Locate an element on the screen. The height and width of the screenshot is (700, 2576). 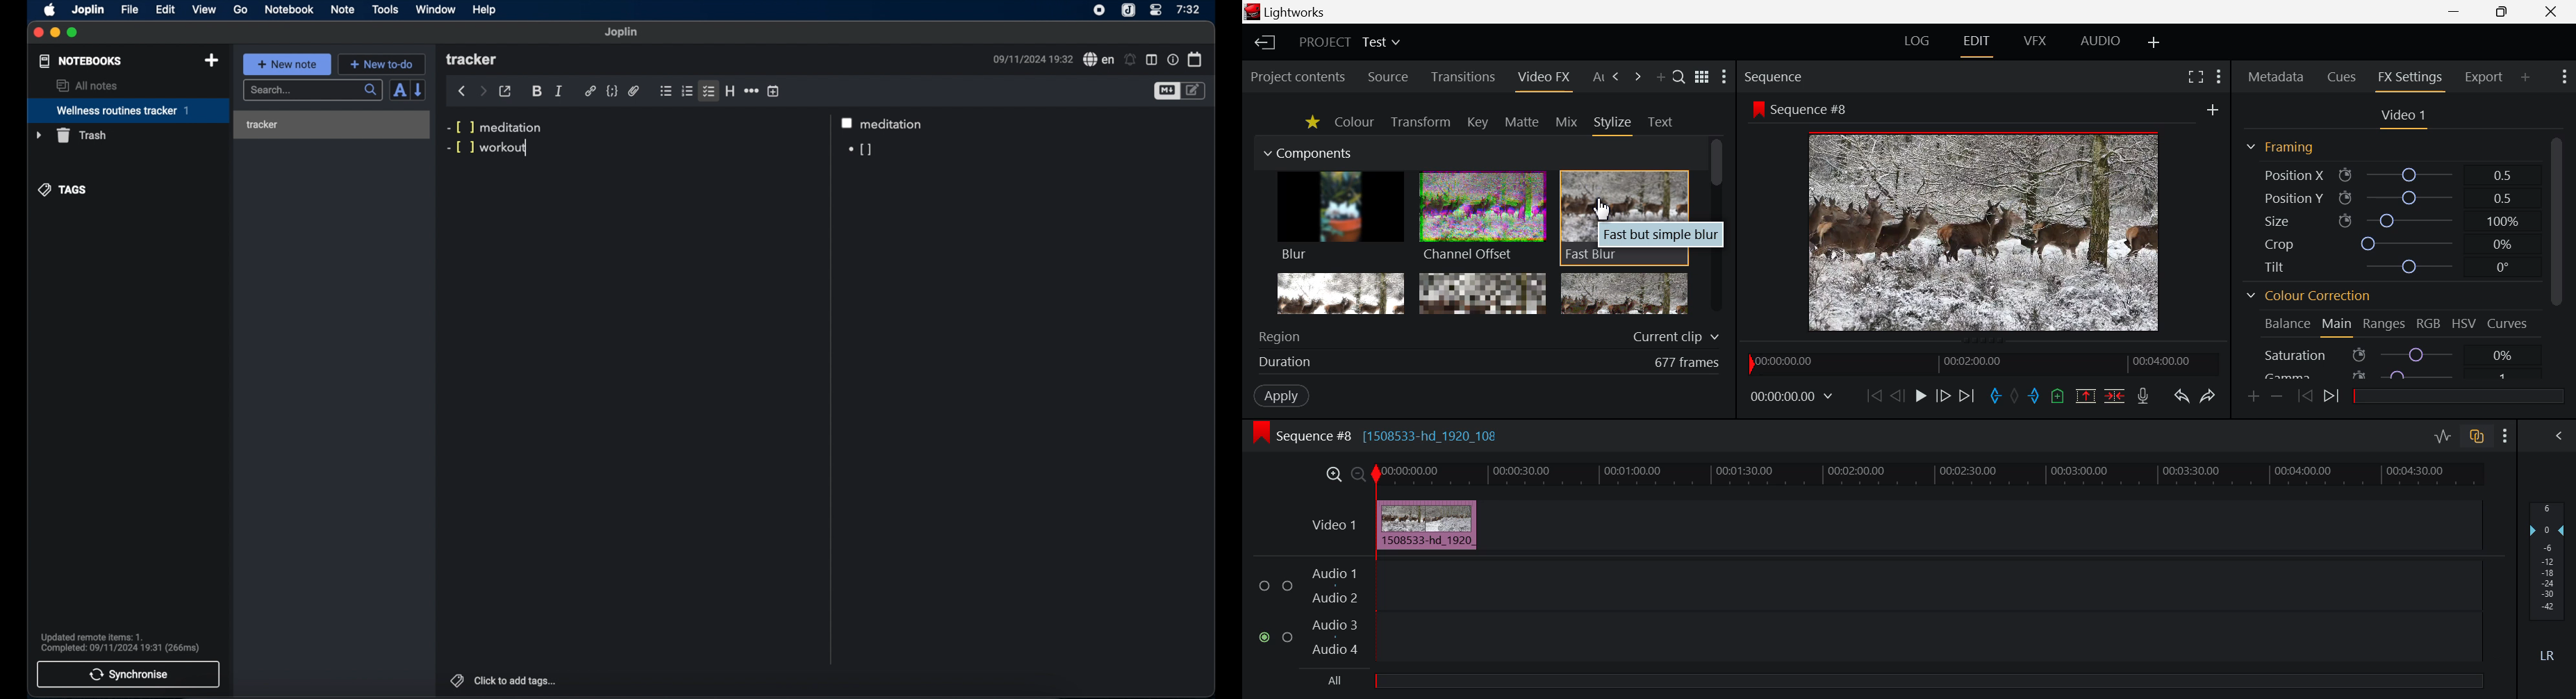
-[ ] meditation is located at coordinates (498, 126).